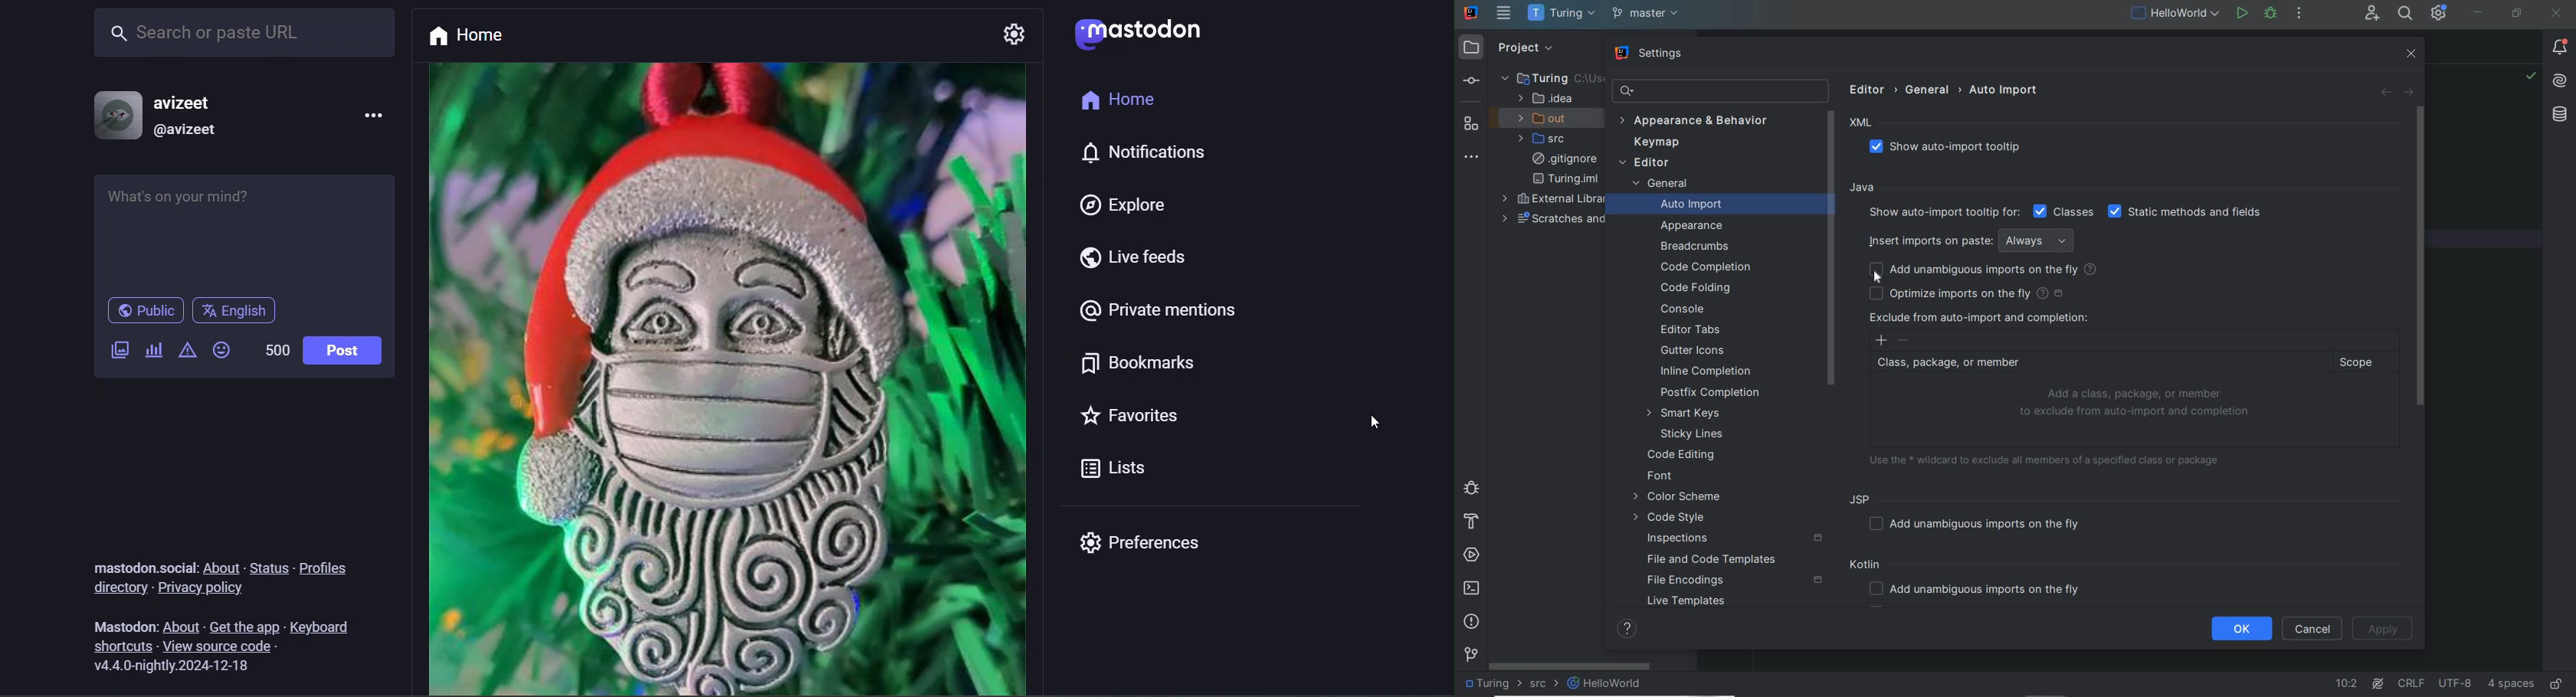 This screenshot has height=700, width=2576. What do you see at coordinates (732, 378) in the screenshot?
I see `post picture` at bounding box center [732, 378].